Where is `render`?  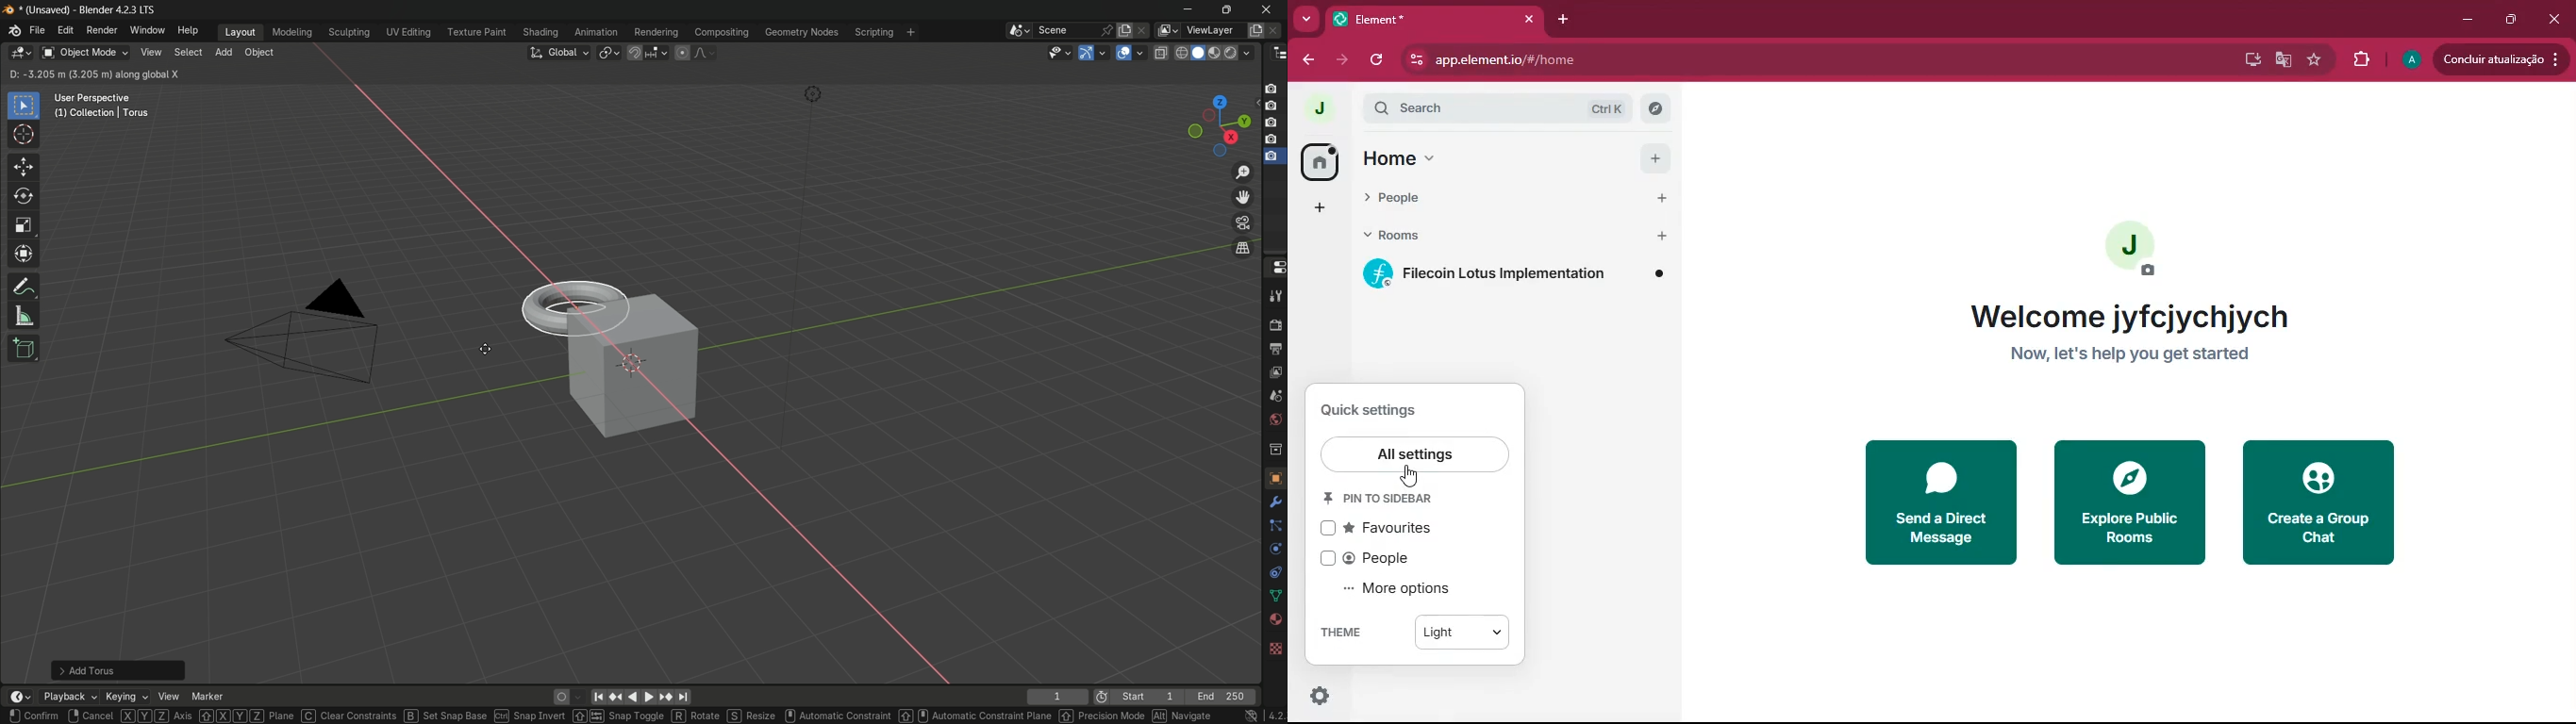 render is located at coordinates (1217, 54).